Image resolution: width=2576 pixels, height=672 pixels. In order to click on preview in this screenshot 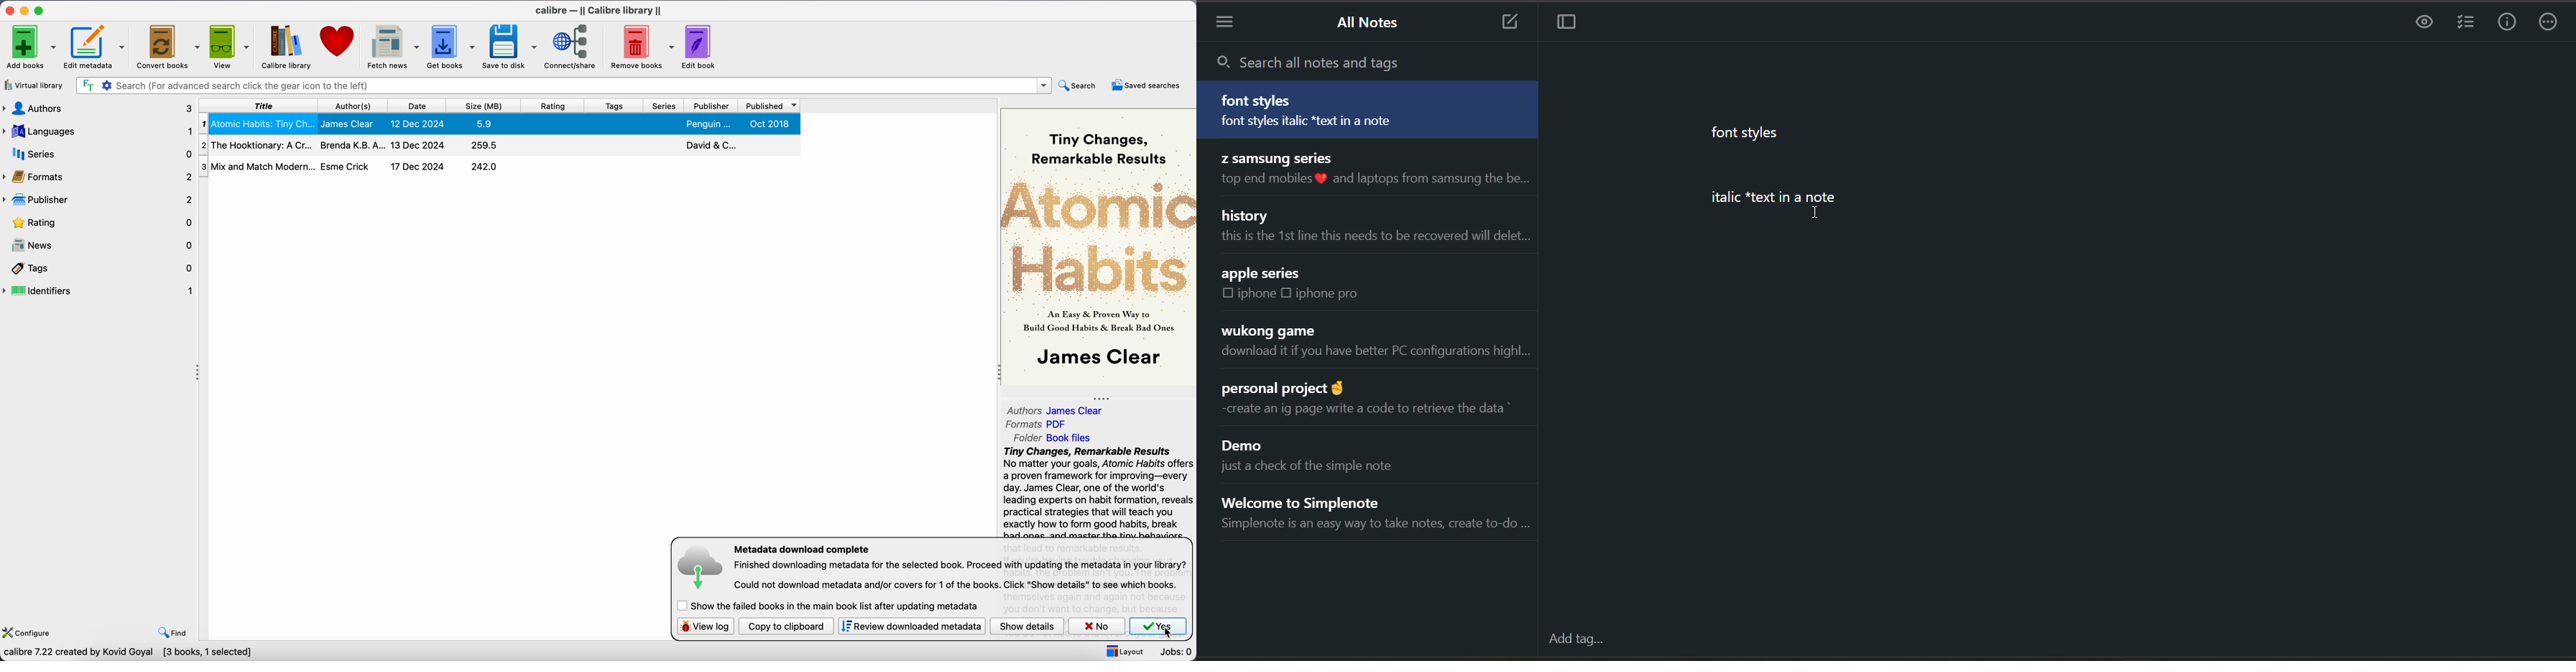, I will do `click(2426, 22)`.